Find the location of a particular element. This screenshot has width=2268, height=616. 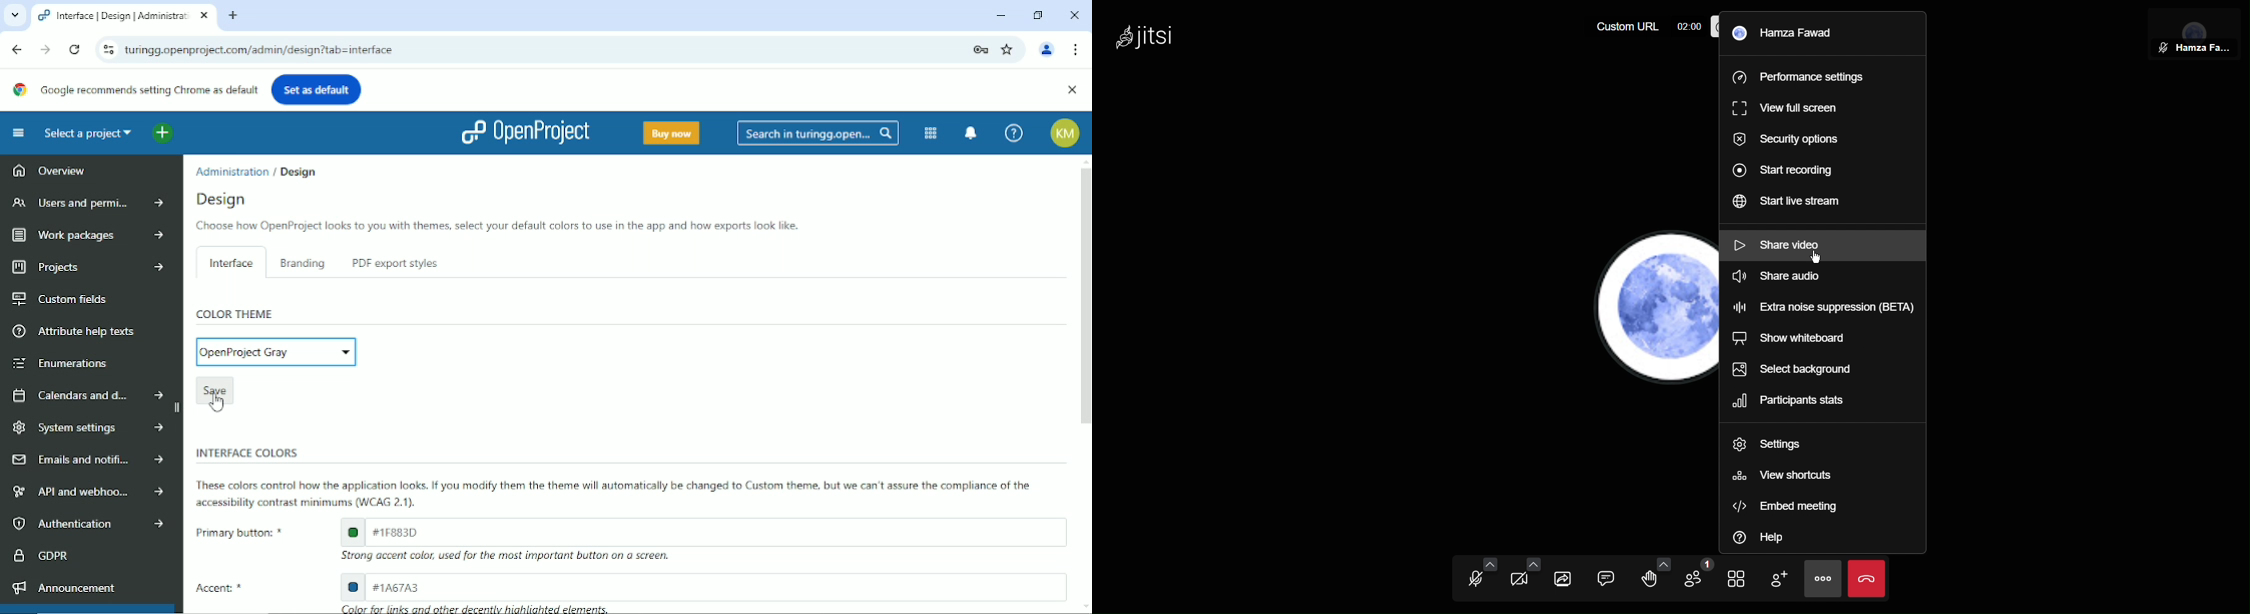

Back is located at coordinates (17, 48).